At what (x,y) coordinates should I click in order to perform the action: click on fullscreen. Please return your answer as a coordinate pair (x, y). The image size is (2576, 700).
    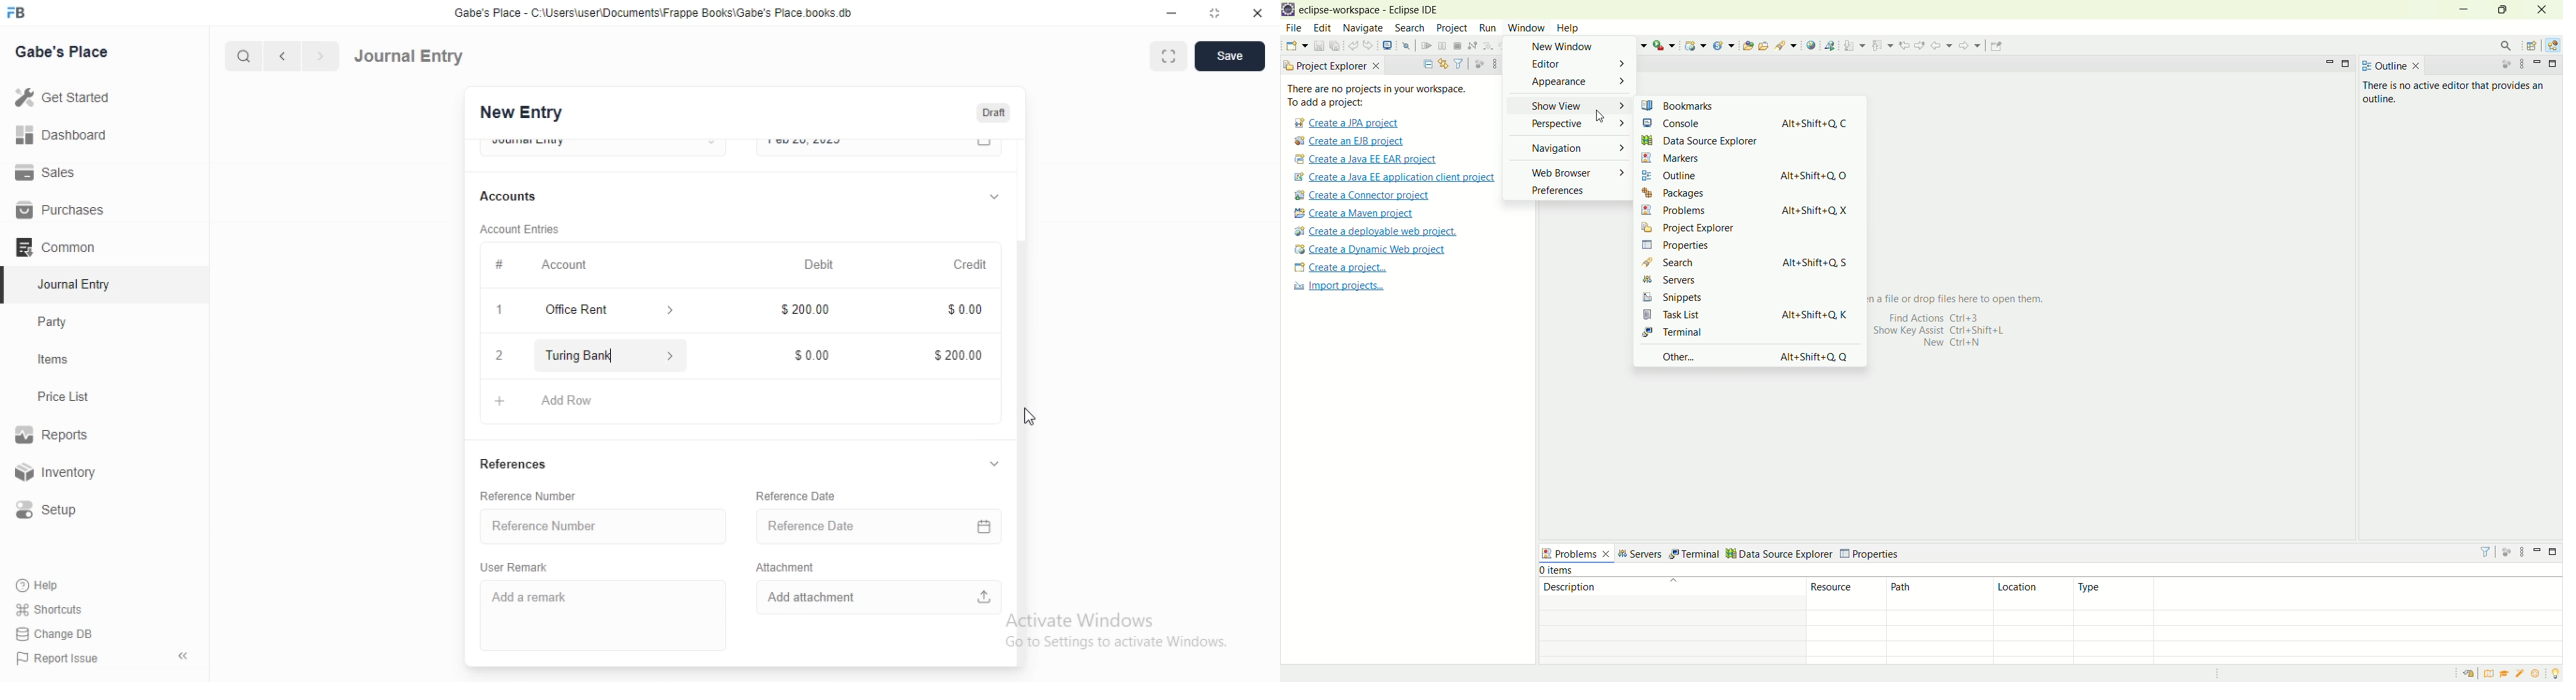
    Looking at the image, I should click on (1166, 57).